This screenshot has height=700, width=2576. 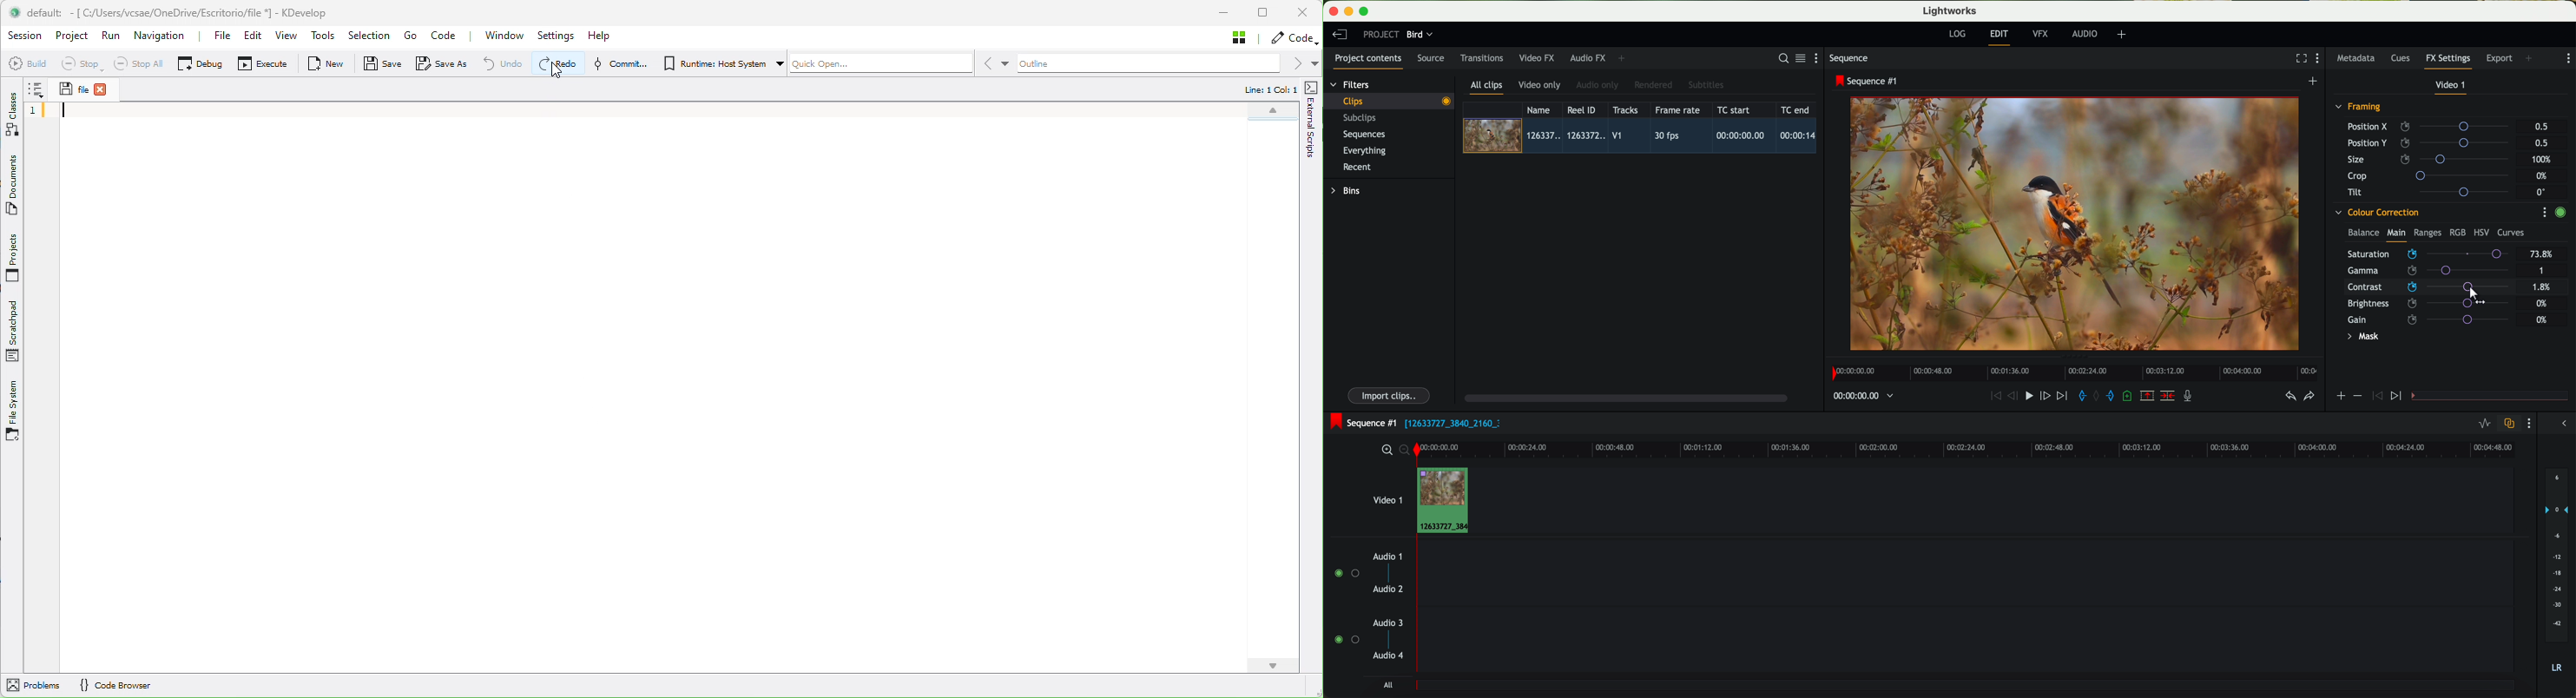 What do you see at coordinates (2531, 59) in the screenshot?
I see `add panel` at bounding box center [2531, 59].